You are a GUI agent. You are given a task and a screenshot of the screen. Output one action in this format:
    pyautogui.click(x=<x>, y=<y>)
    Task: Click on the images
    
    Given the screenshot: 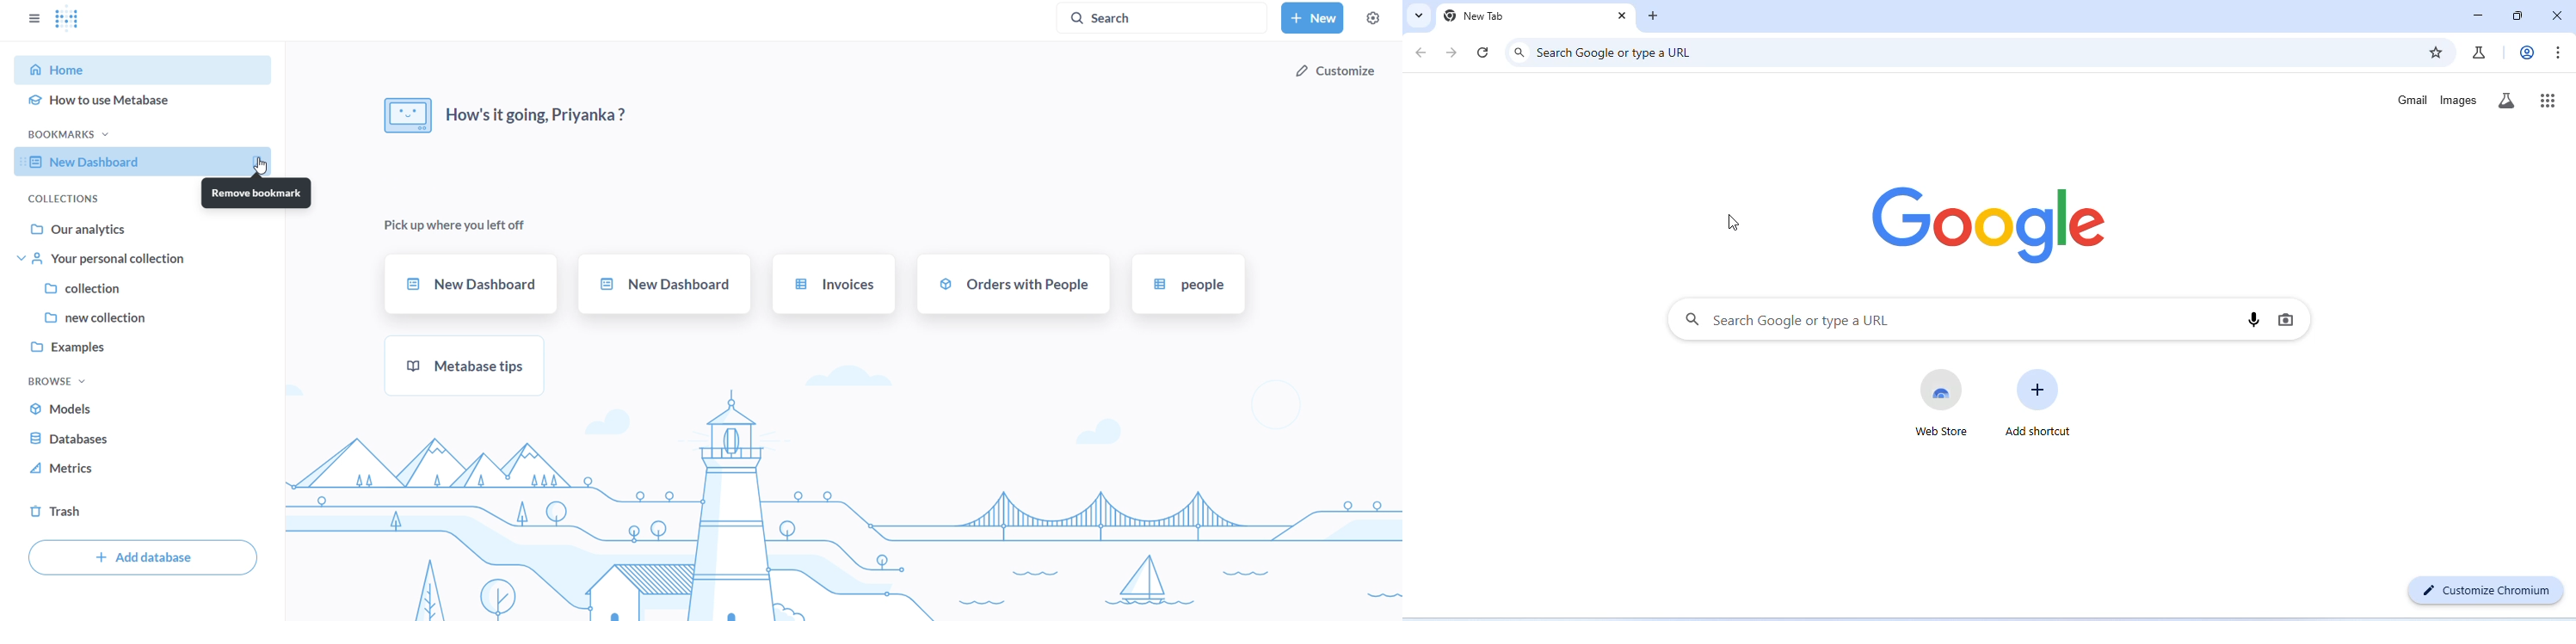 What is the action you would take?
    pyautogui.click(x=2460, y=101)
    